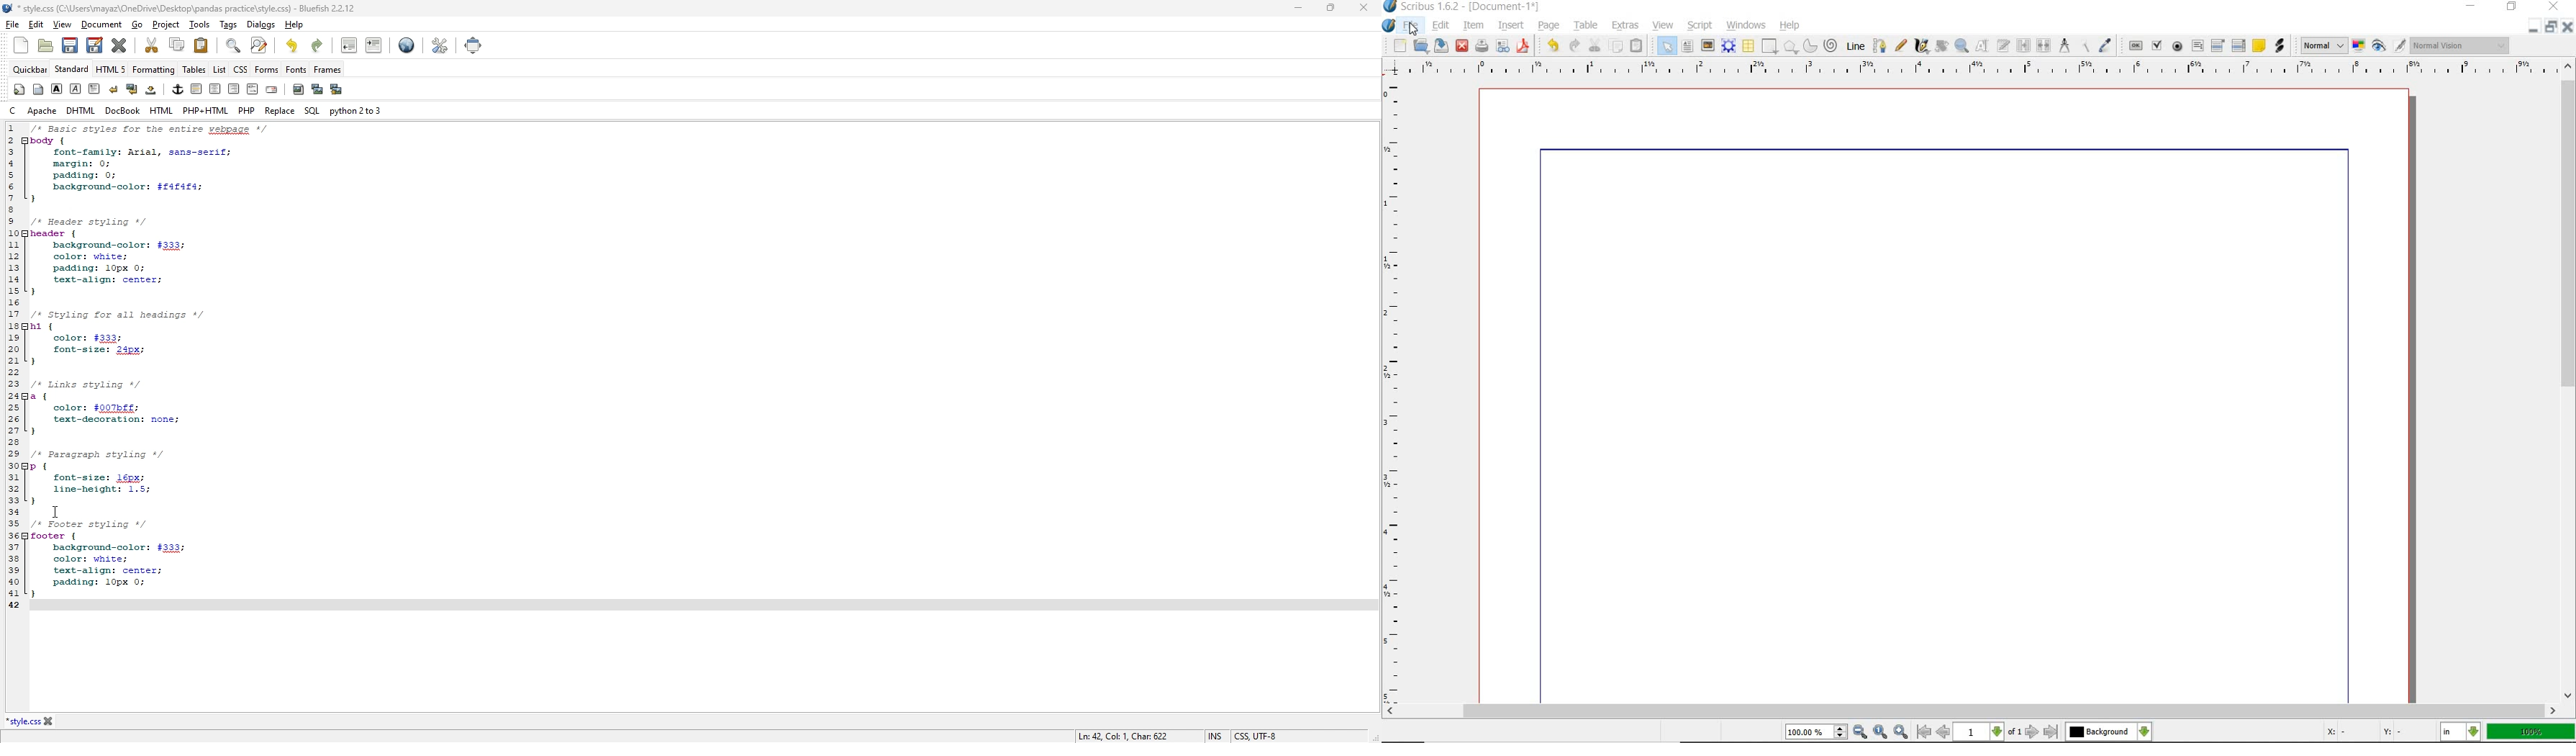 The height and width of the screenshot is (756, 2576). I want to click on text frame, so click(1687, 46).